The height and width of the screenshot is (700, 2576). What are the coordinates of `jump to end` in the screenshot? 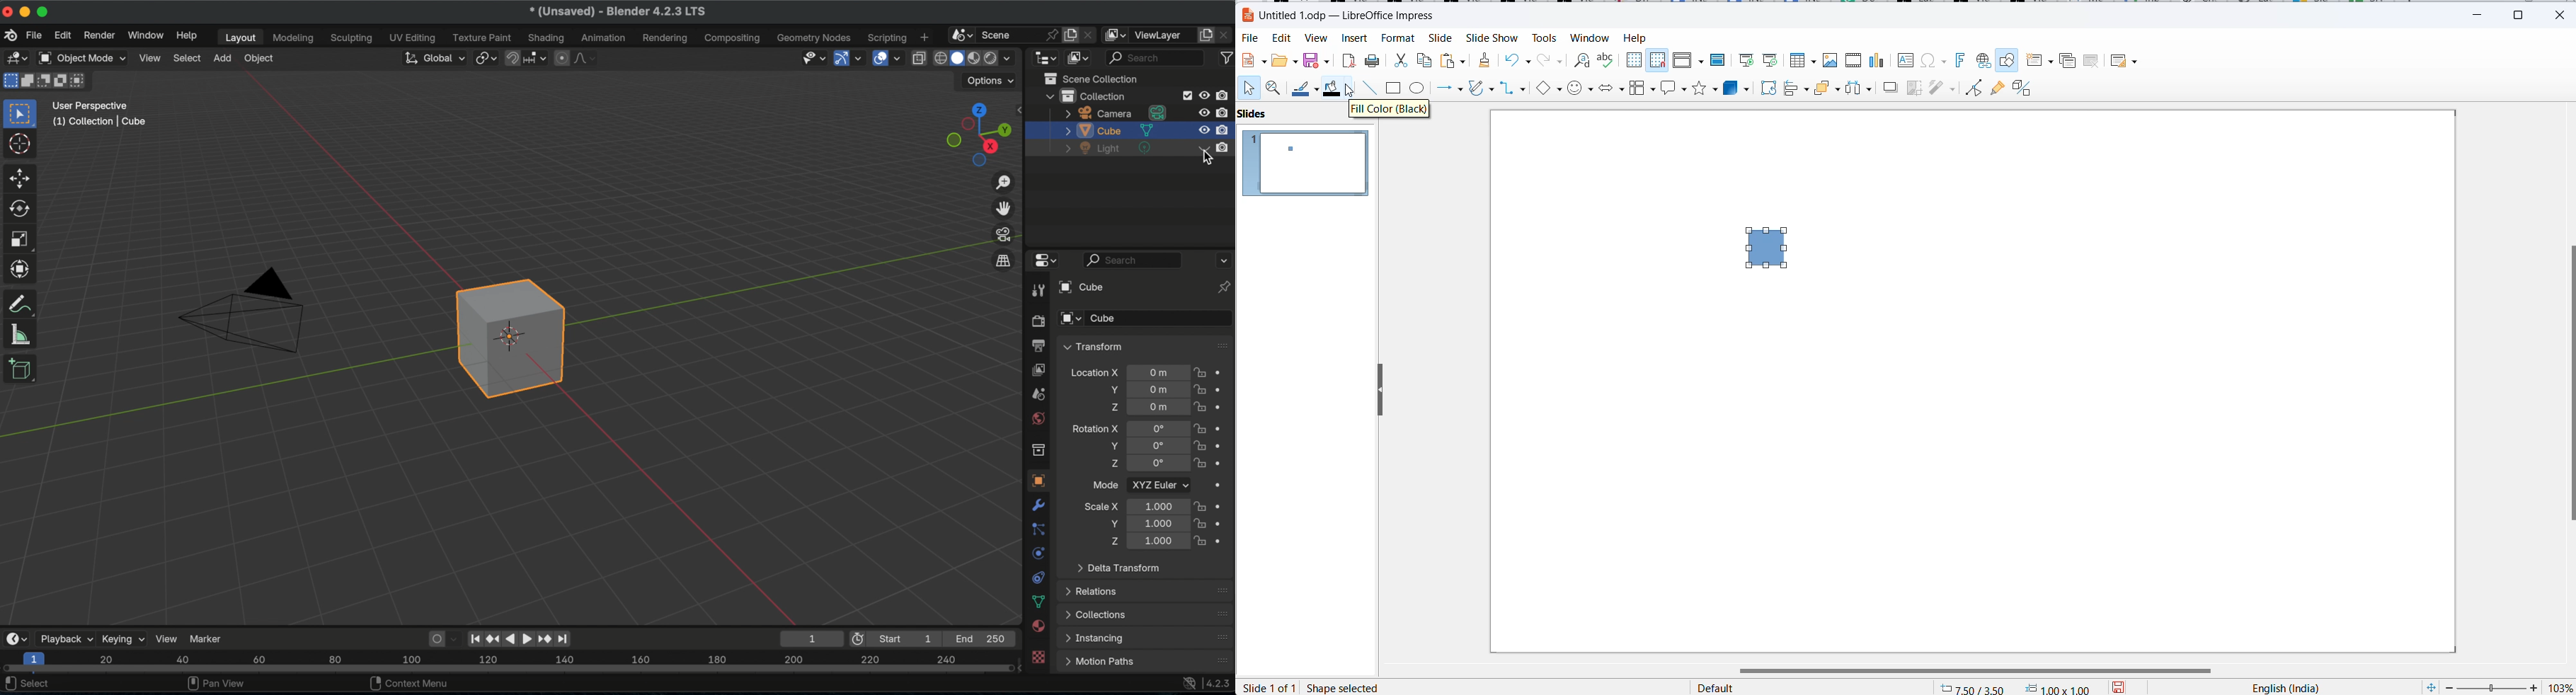 It's located at (561, 639).